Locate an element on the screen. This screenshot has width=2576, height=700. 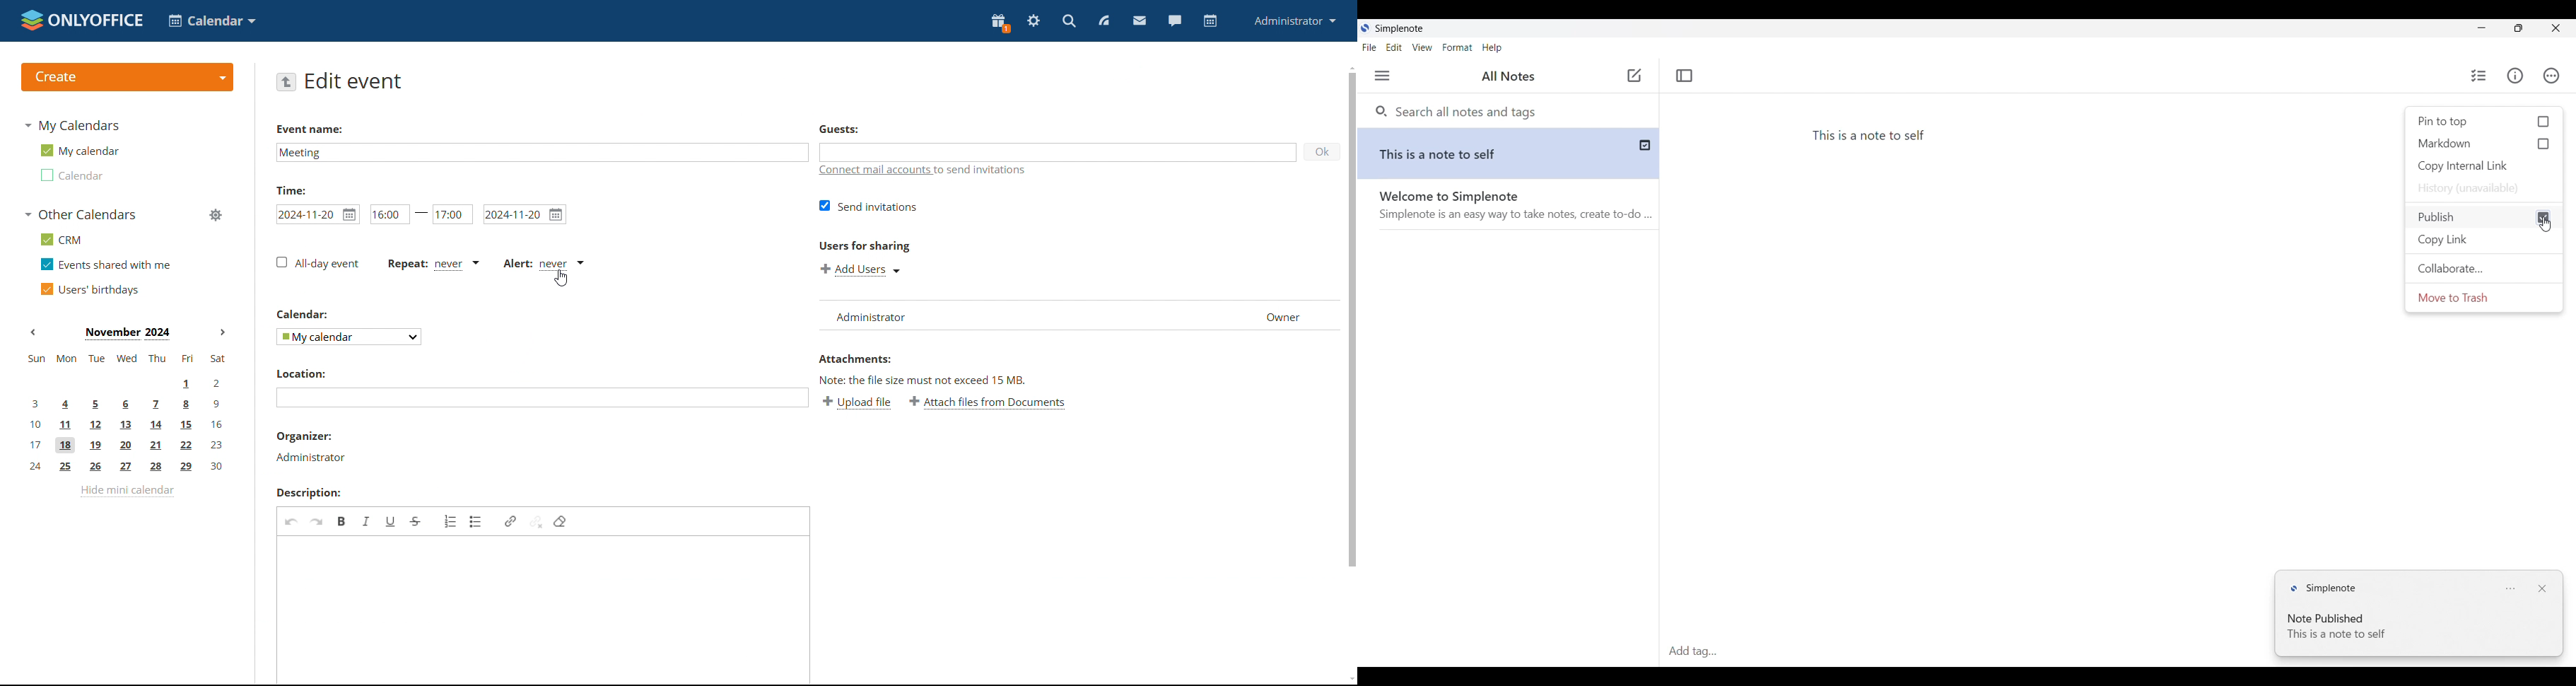
This is a note to self is located at coordinates (1494, 151).